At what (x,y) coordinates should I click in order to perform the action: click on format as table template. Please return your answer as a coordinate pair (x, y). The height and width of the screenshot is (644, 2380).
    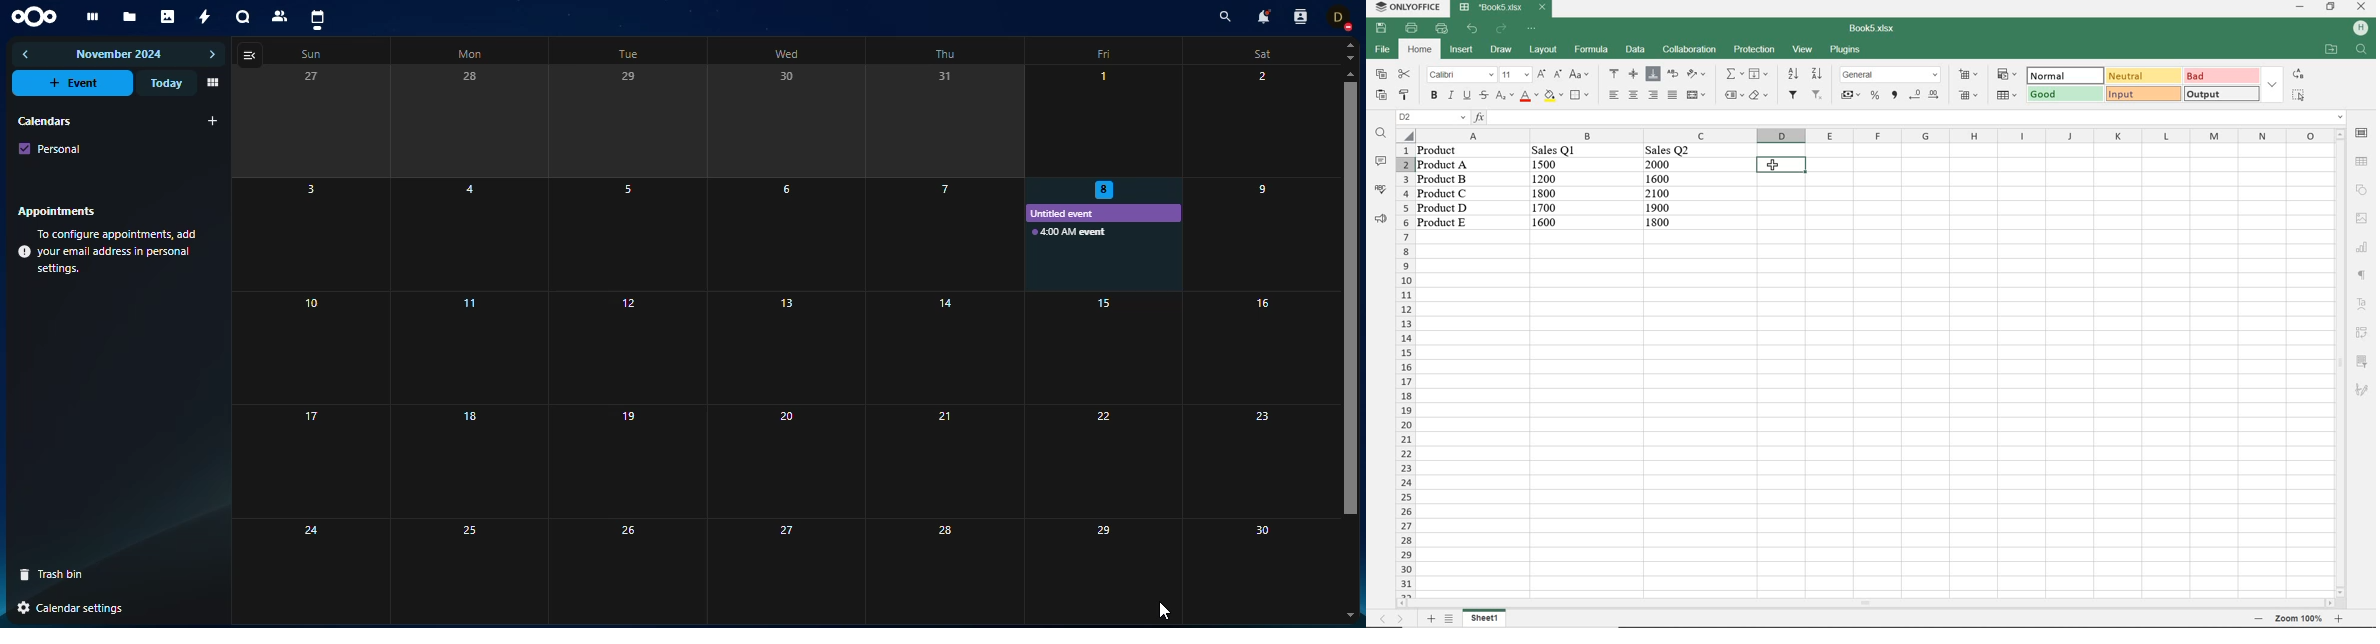
    Looking at the image, I should click on (2005, 95).